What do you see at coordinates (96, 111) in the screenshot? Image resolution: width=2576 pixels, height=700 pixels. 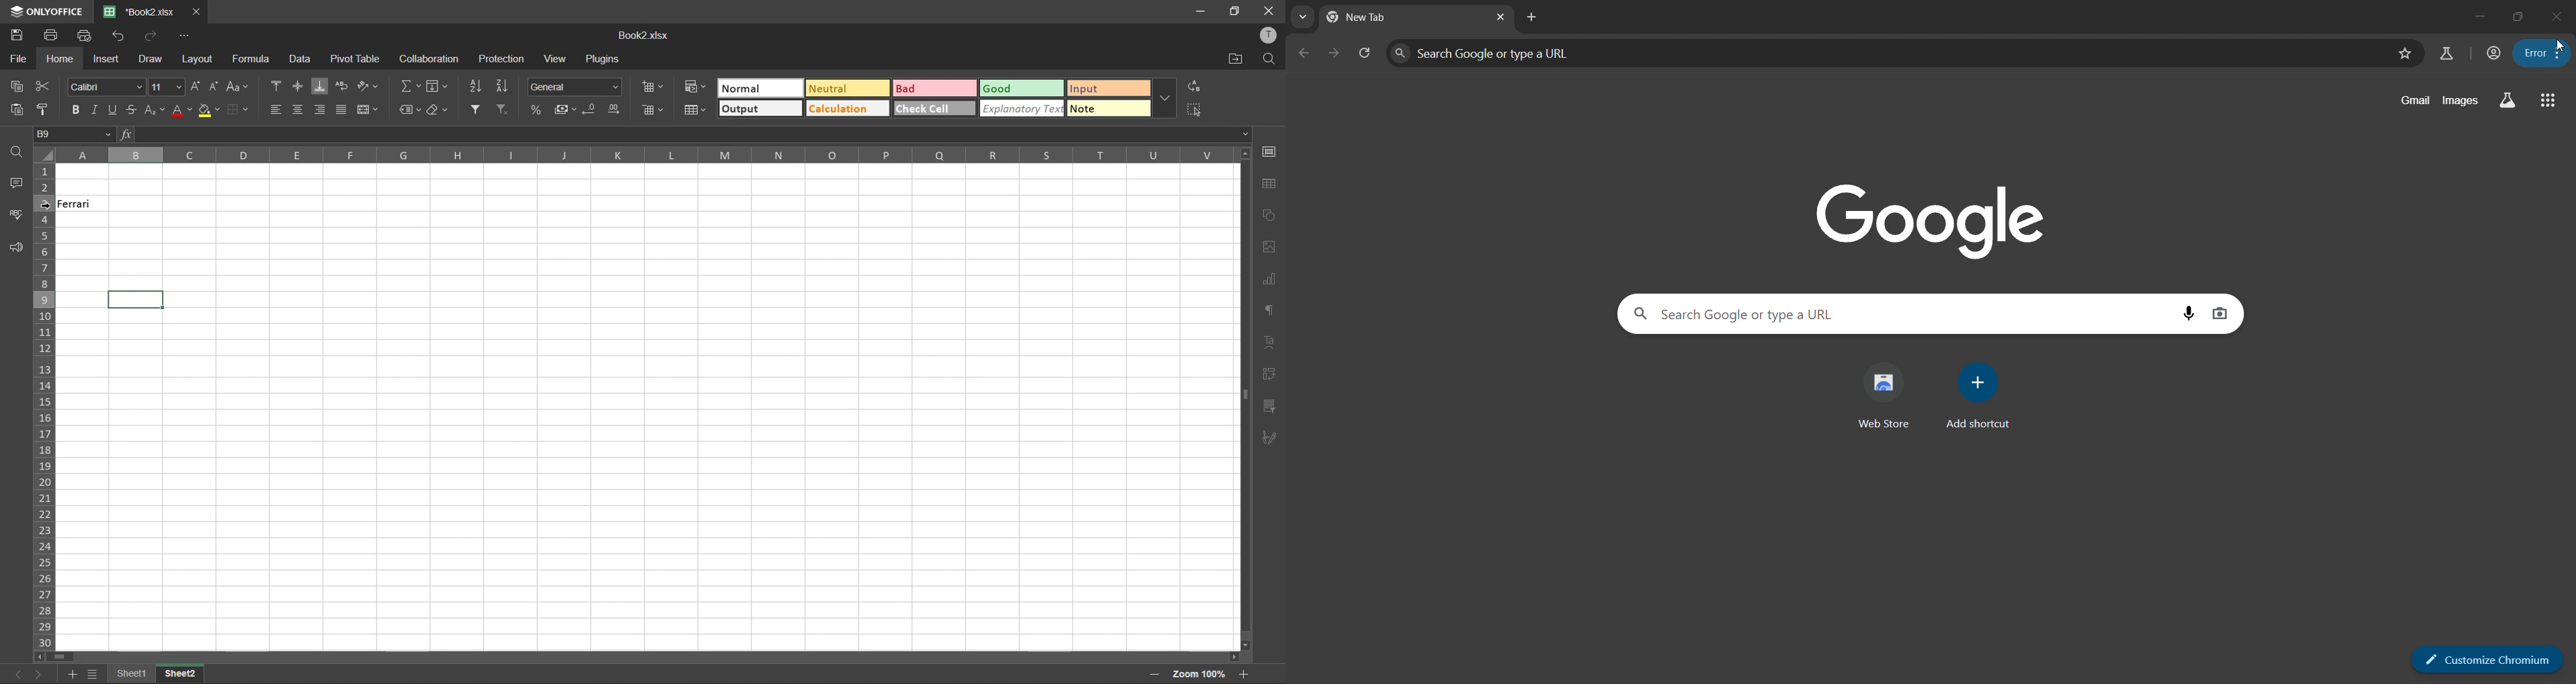 I see `italic` at bounding box center [96, 111].